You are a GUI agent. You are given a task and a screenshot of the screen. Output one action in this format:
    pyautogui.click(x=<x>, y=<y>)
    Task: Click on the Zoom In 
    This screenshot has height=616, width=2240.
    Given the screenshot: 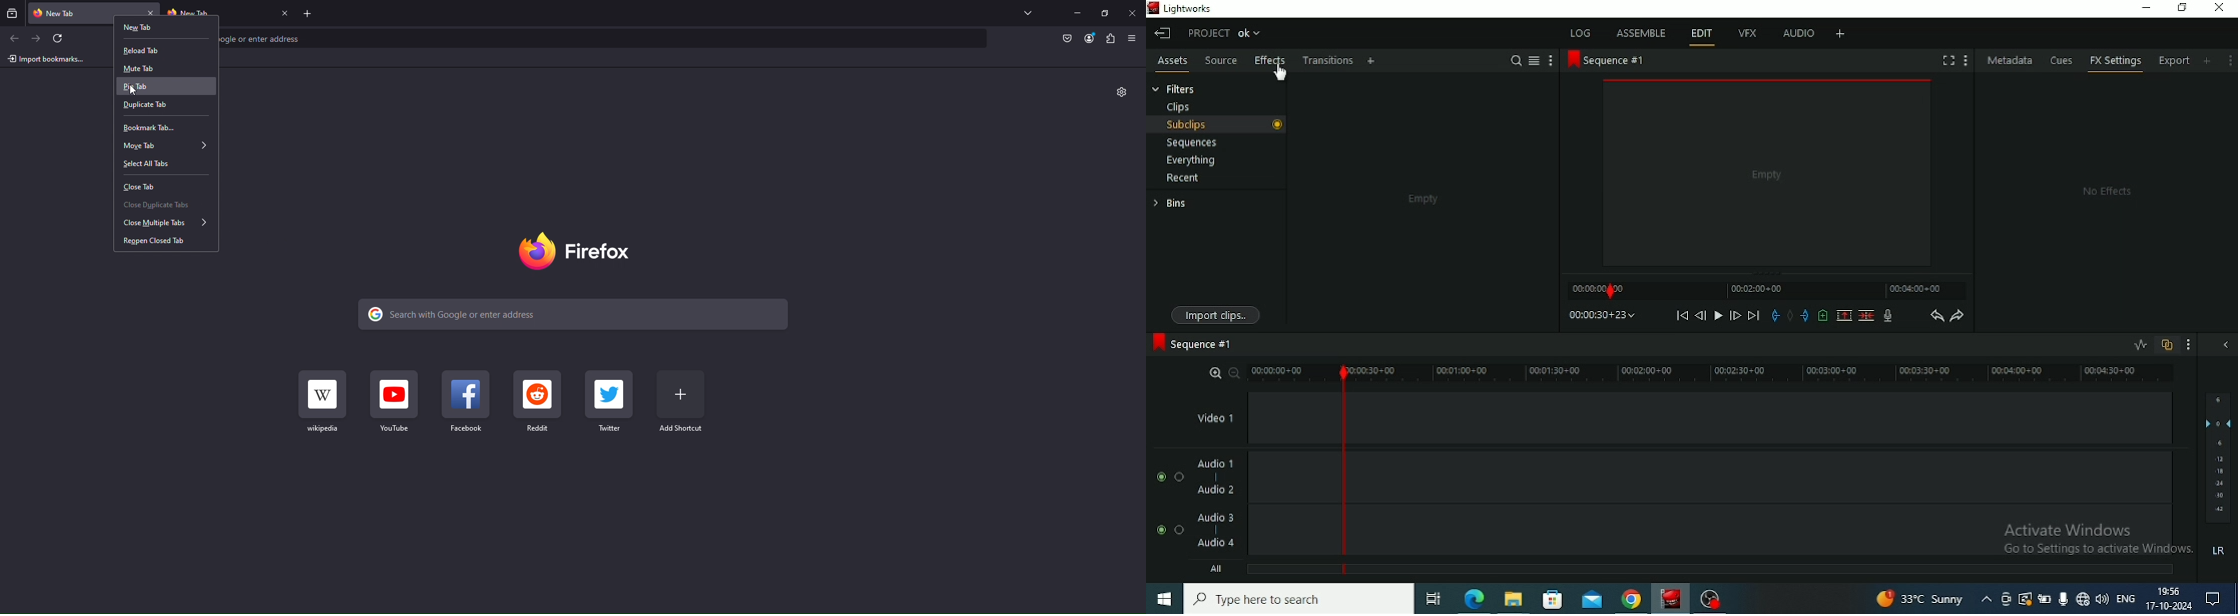 What is the action you would take?
    pyautogui.click(x=1216, y=371)
    